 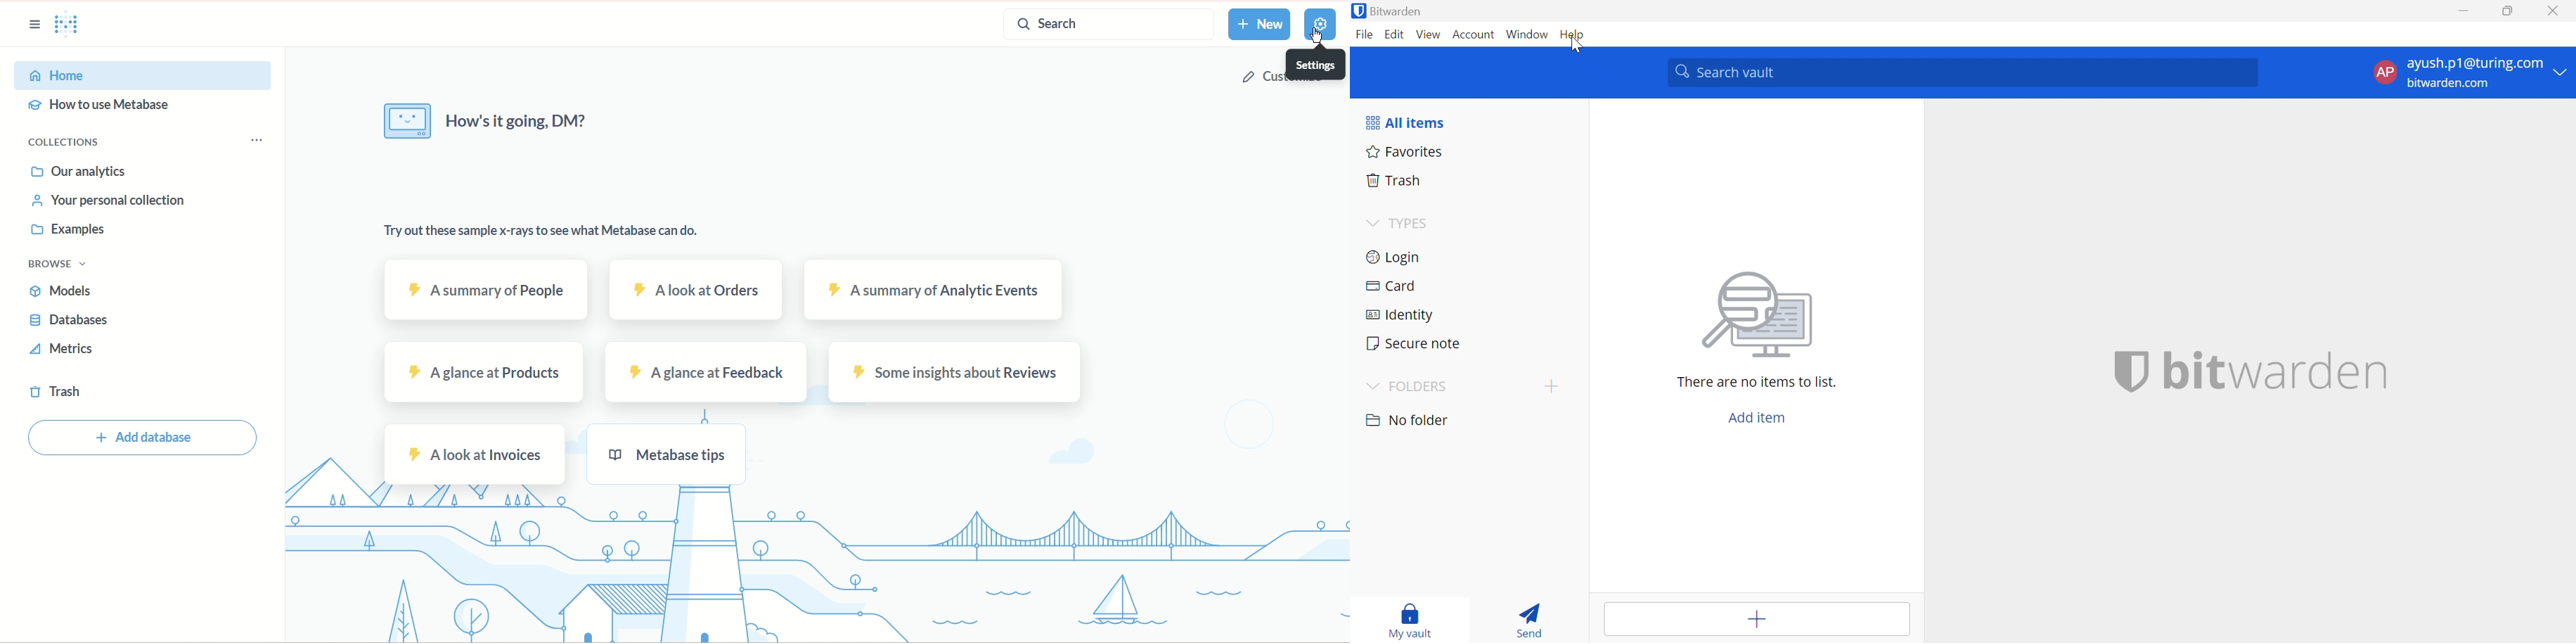 What do you see at coordinates (662, 454) in the screenshot?
I see `metabase tips` at bounding box center [662, 454].